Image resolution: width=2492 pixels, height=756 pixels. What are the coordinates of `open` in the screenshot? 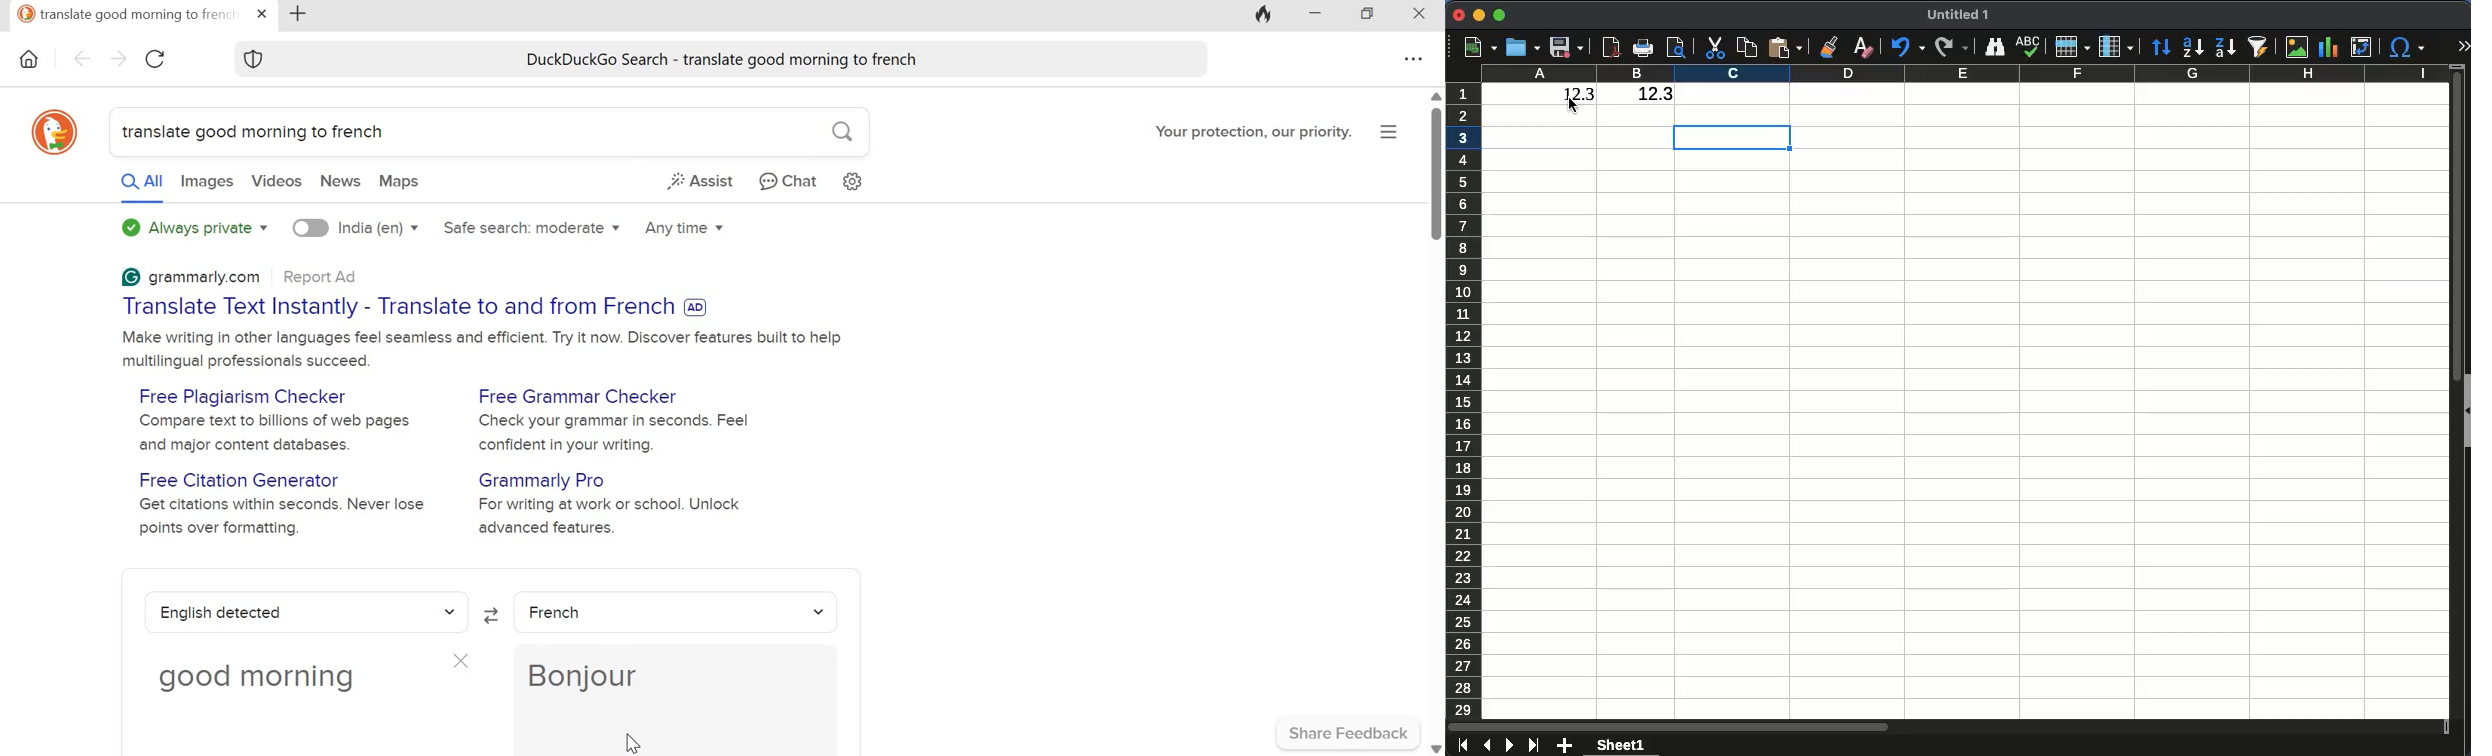 It's located at (1521, 47).